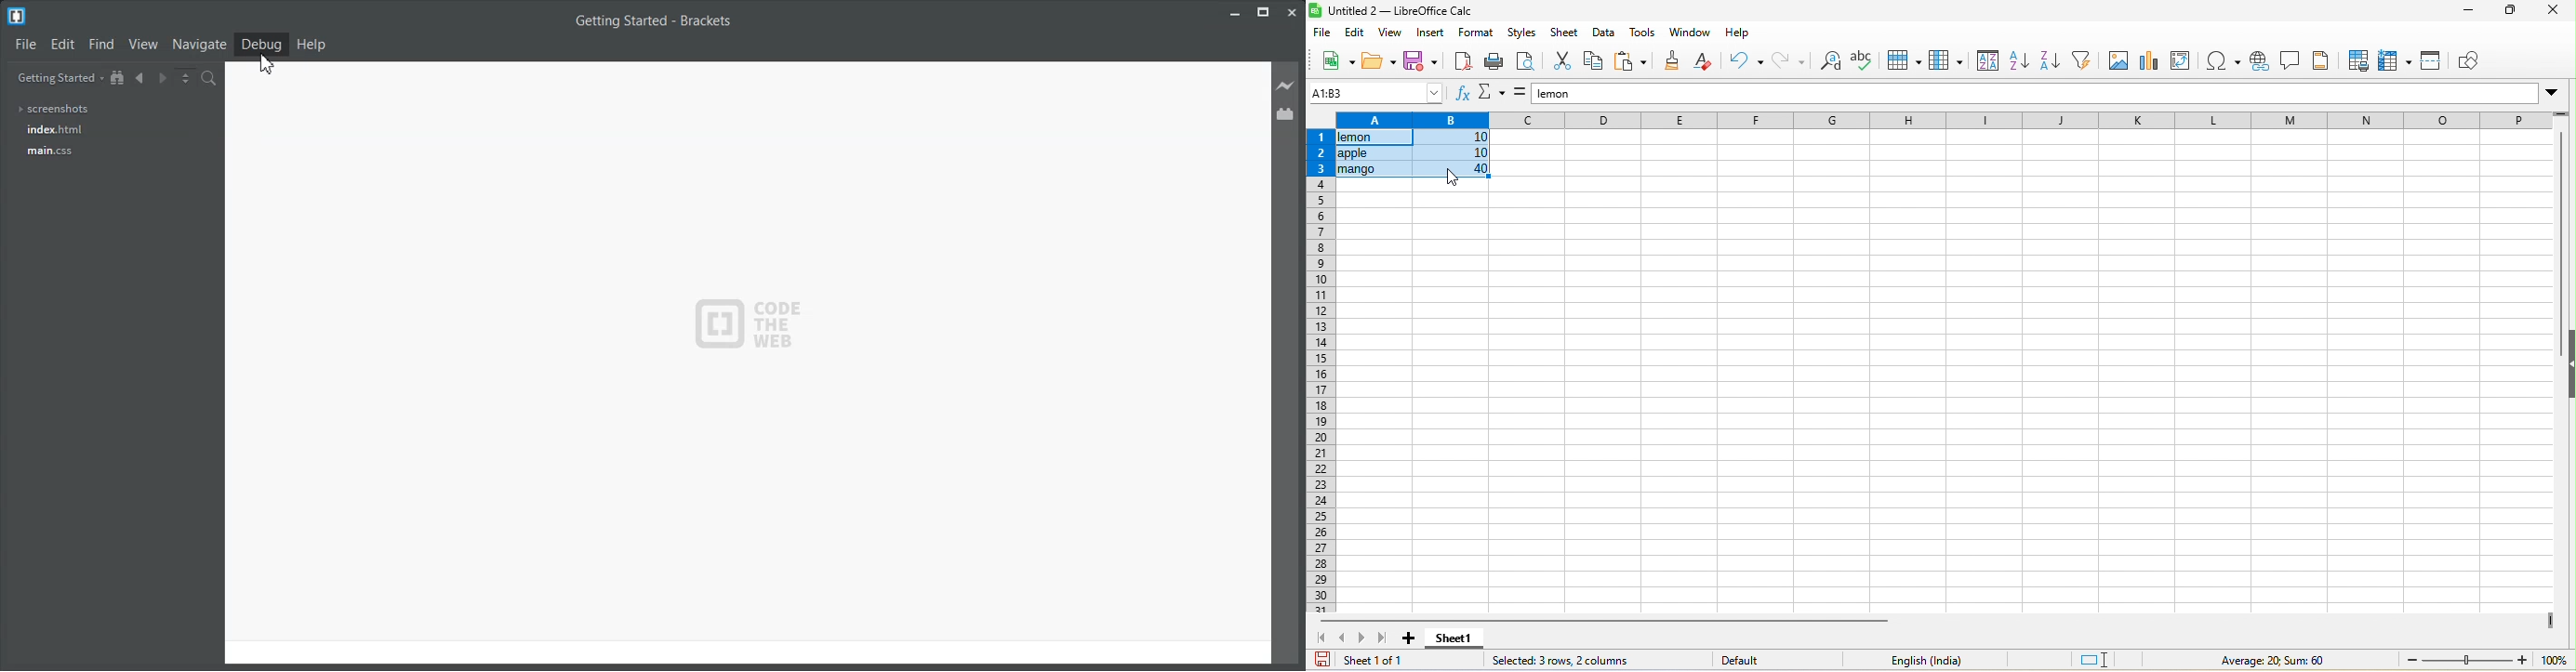 Image resolution: width=2576 pixels, height=672 pixels. What do you see at coordinates (2554, 92) in the screenshot?
I see `Drop-down ` at bounding box center [2554, 92].